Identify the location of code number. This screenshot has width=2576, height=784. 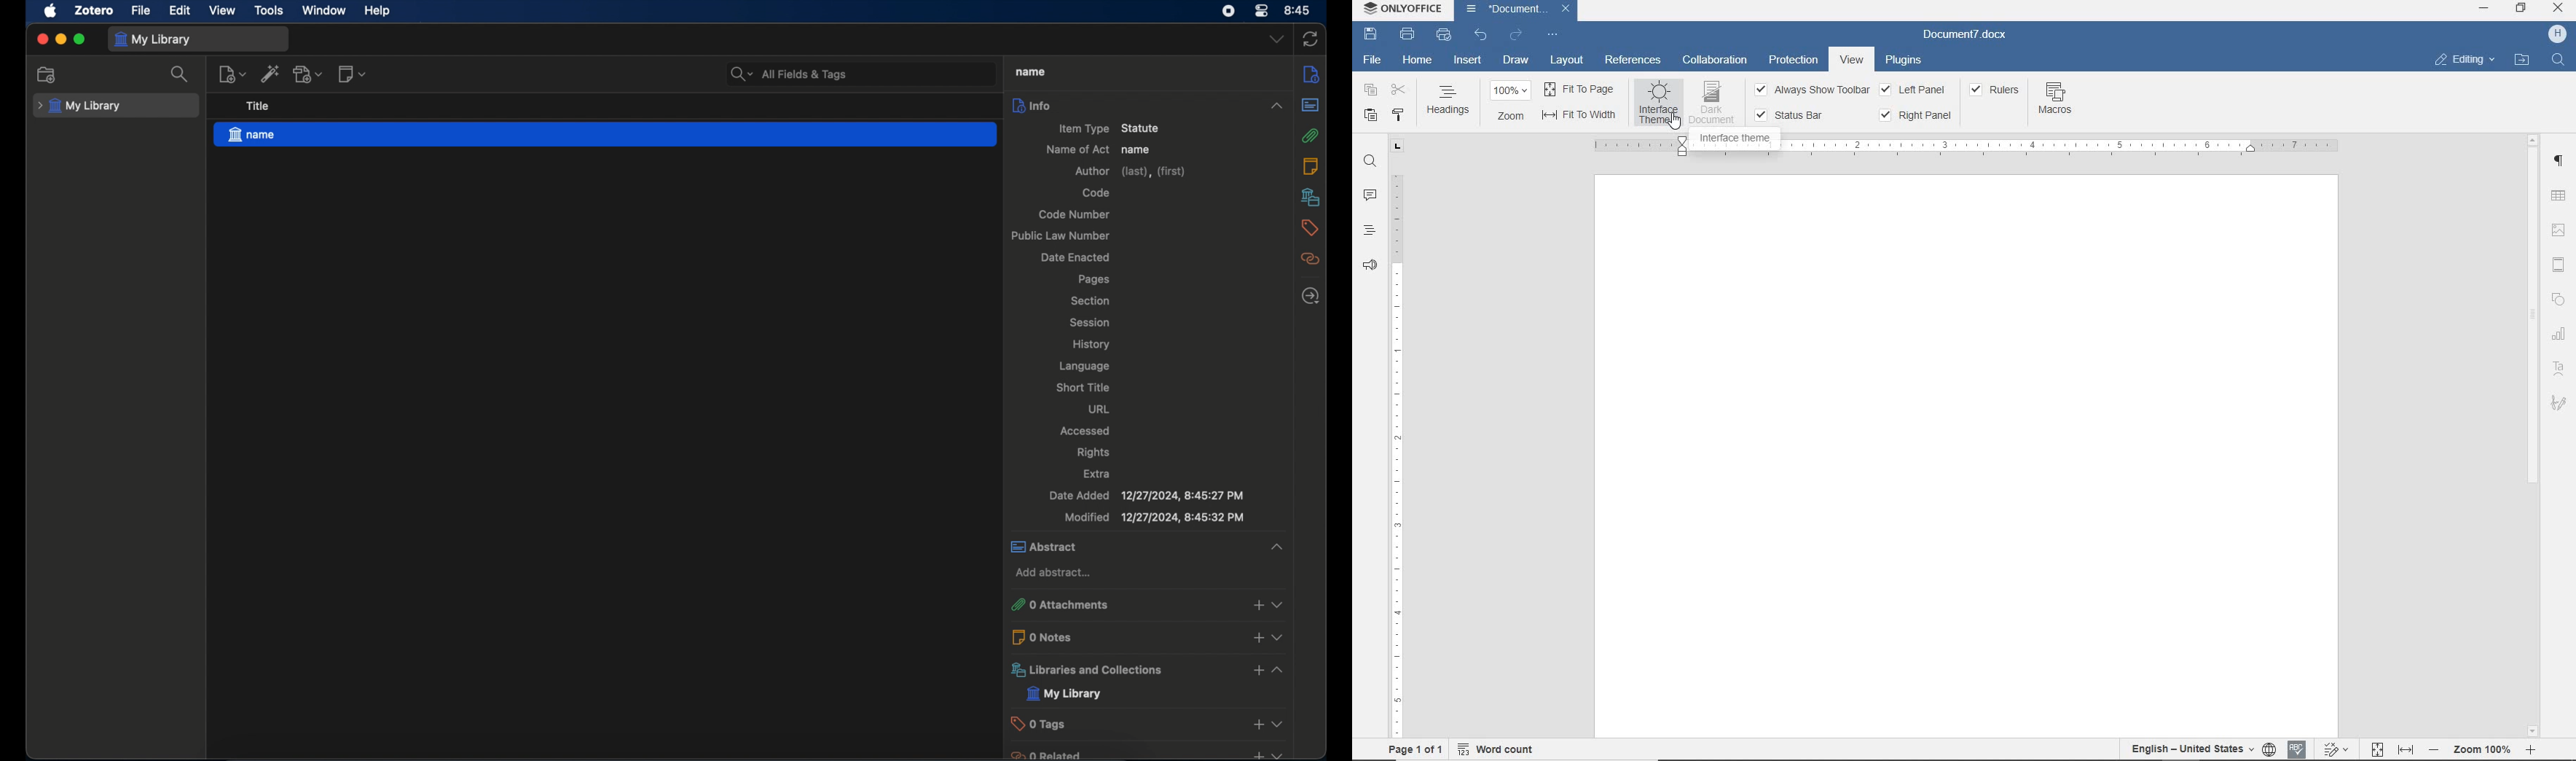
(1073, 214).